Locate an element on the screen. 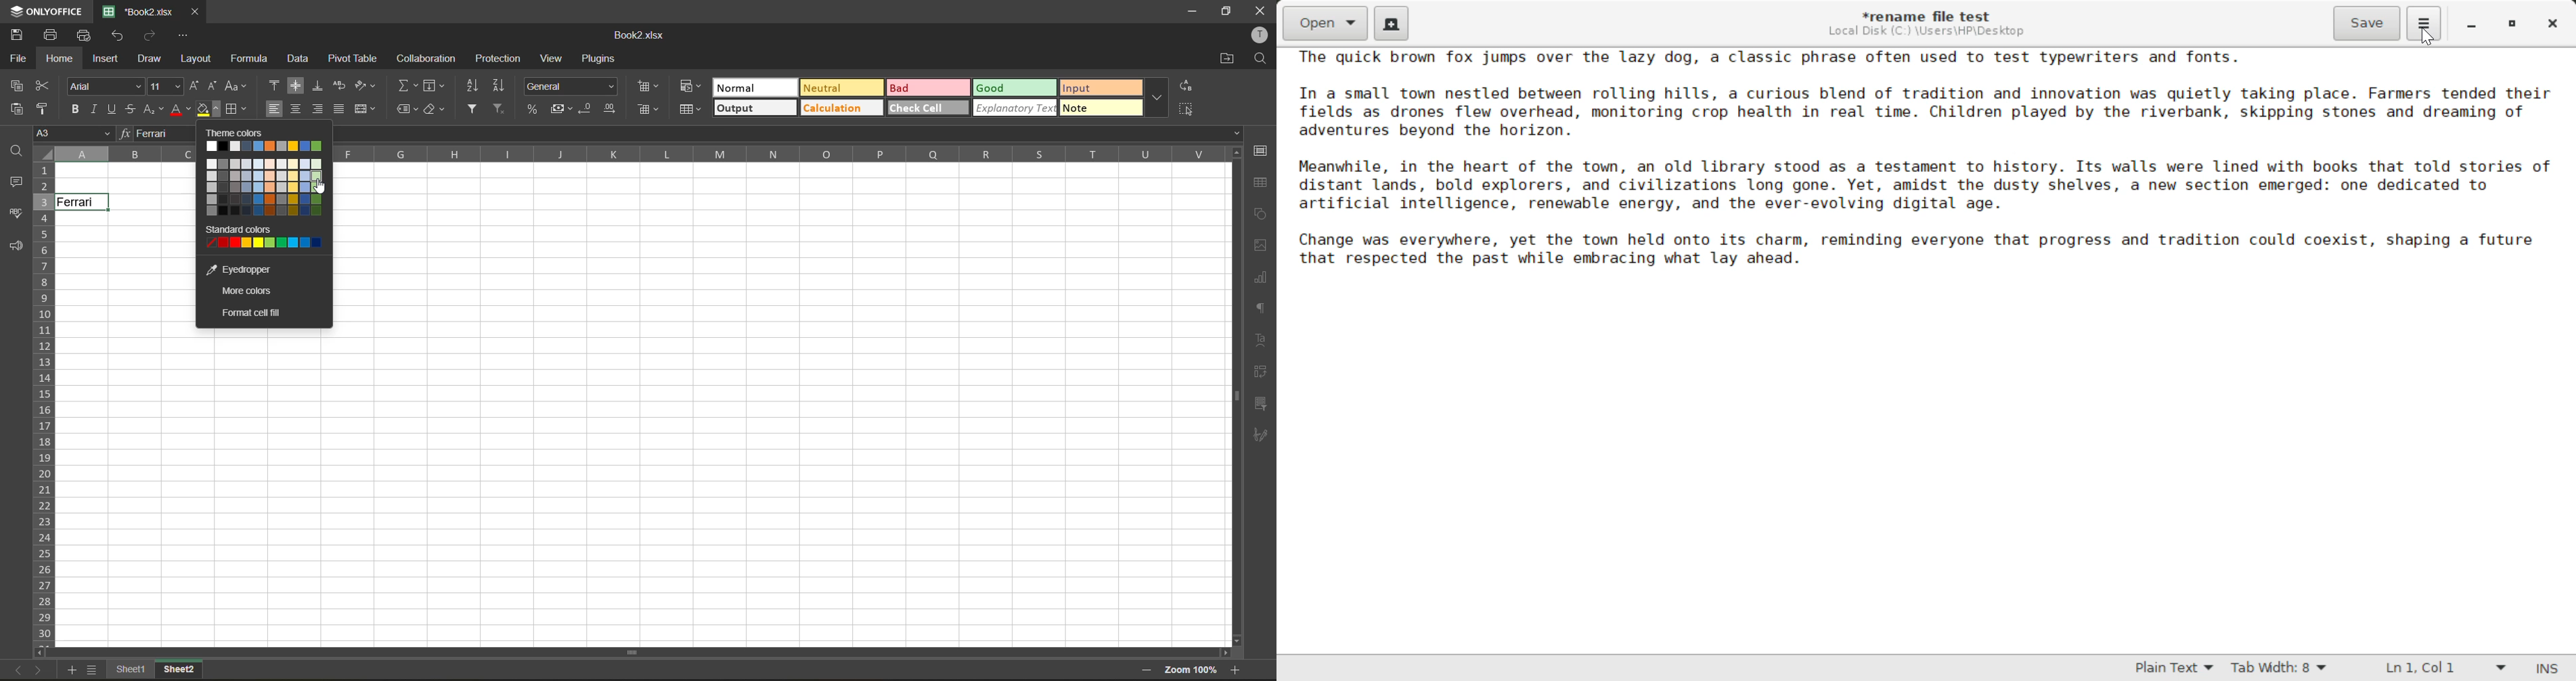 This screenshot has width=2576, height=700. pivot table is located at coordinates (1262, 374).